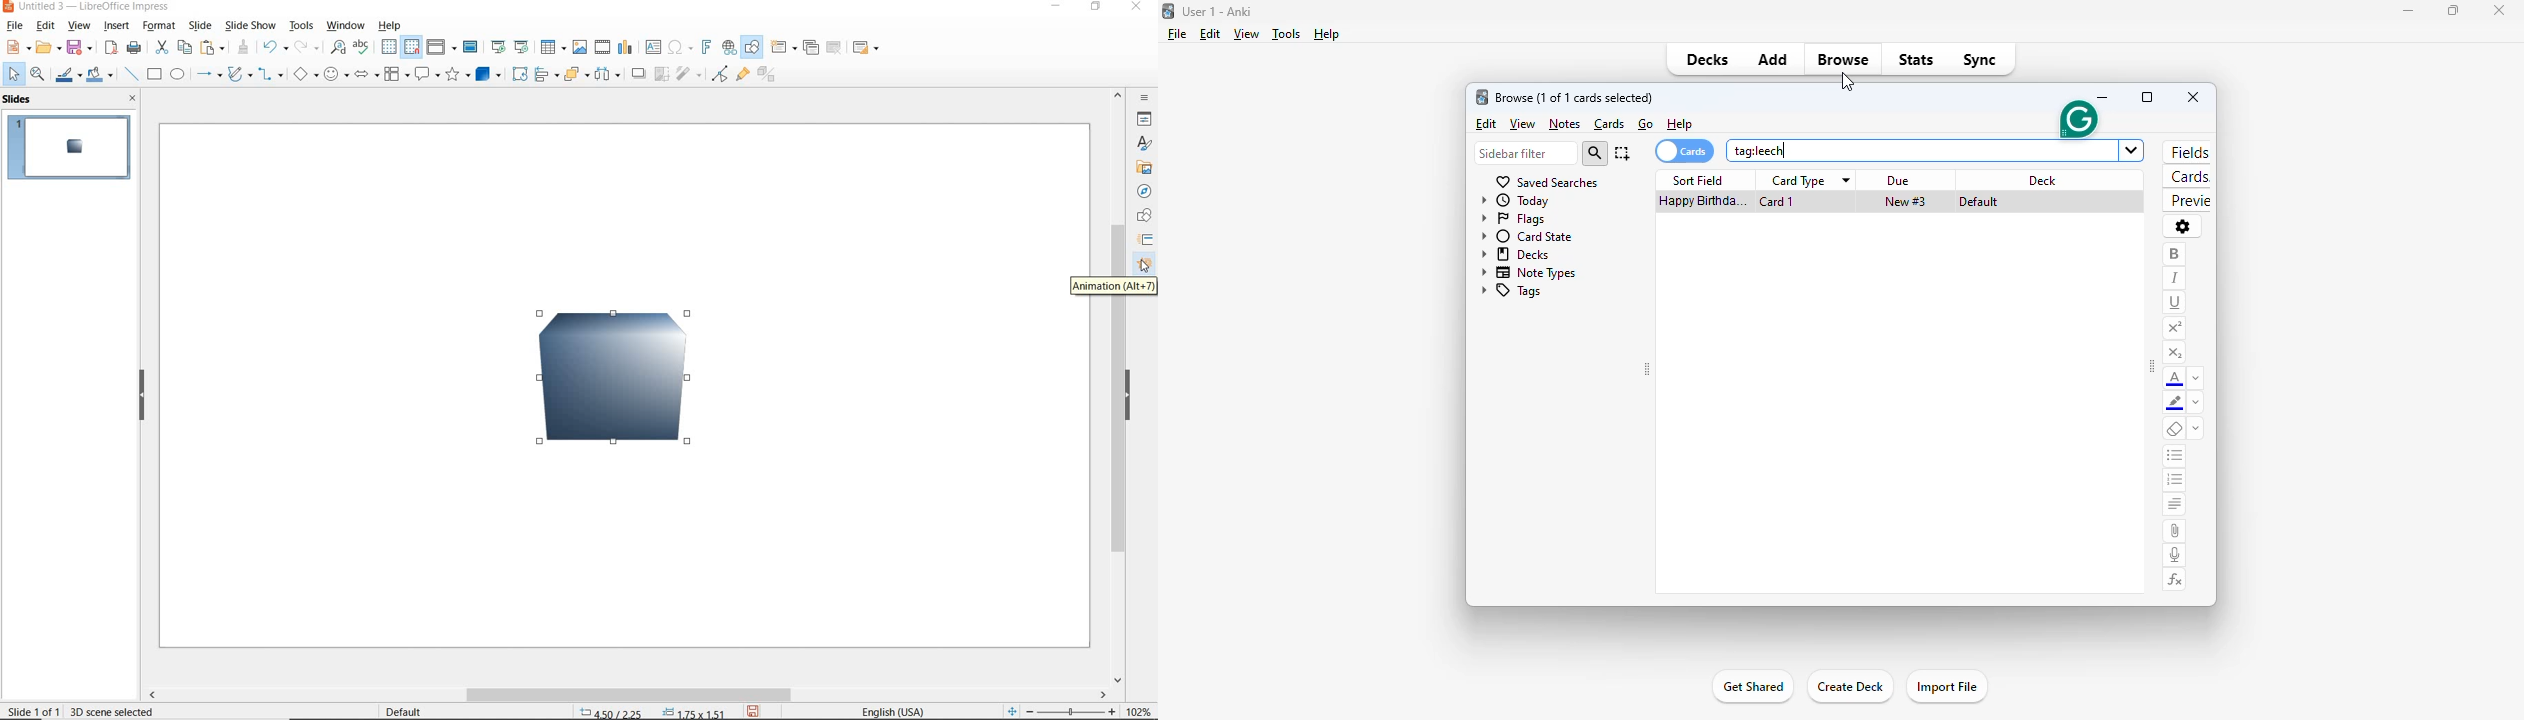 The width and height of the screenshot is (2548, 728). Describe the element at coordinates (2503, 11) in the screenshot. I see `close` at that location.